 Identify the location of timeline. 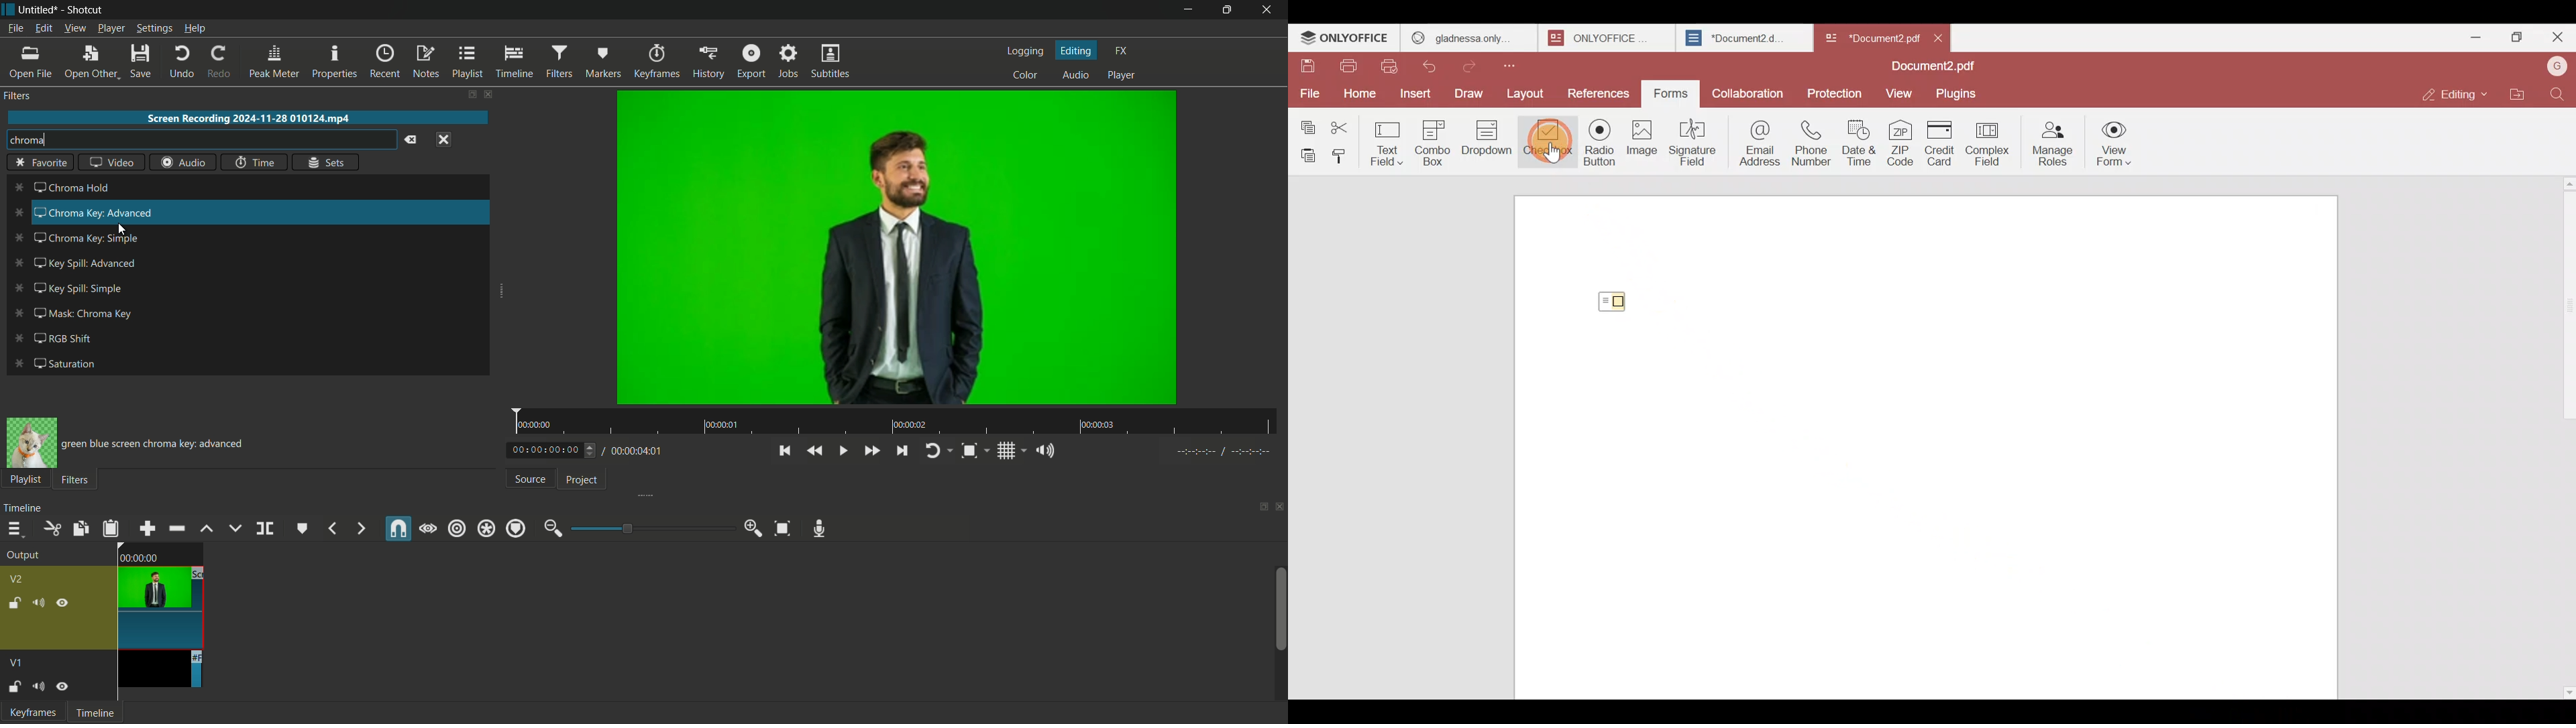
(22, 508).